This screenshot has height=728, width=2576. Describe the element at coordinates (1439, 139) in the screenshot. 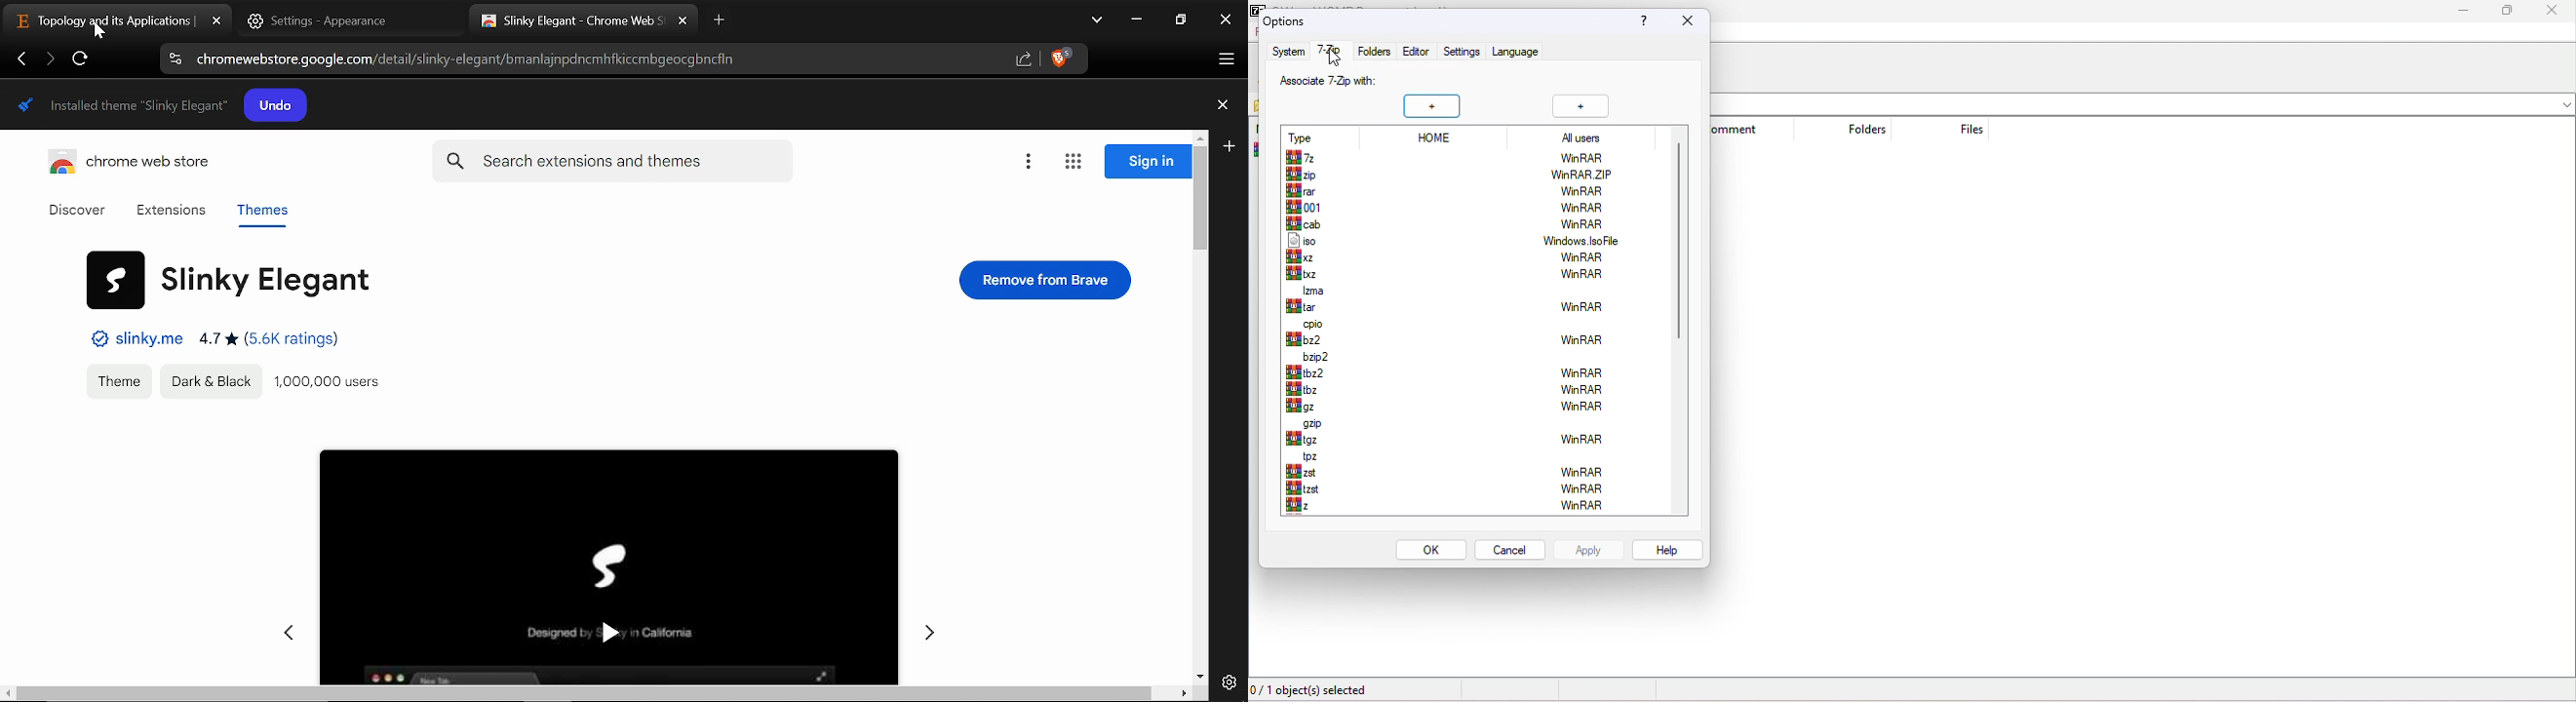

I see `home` at that location.